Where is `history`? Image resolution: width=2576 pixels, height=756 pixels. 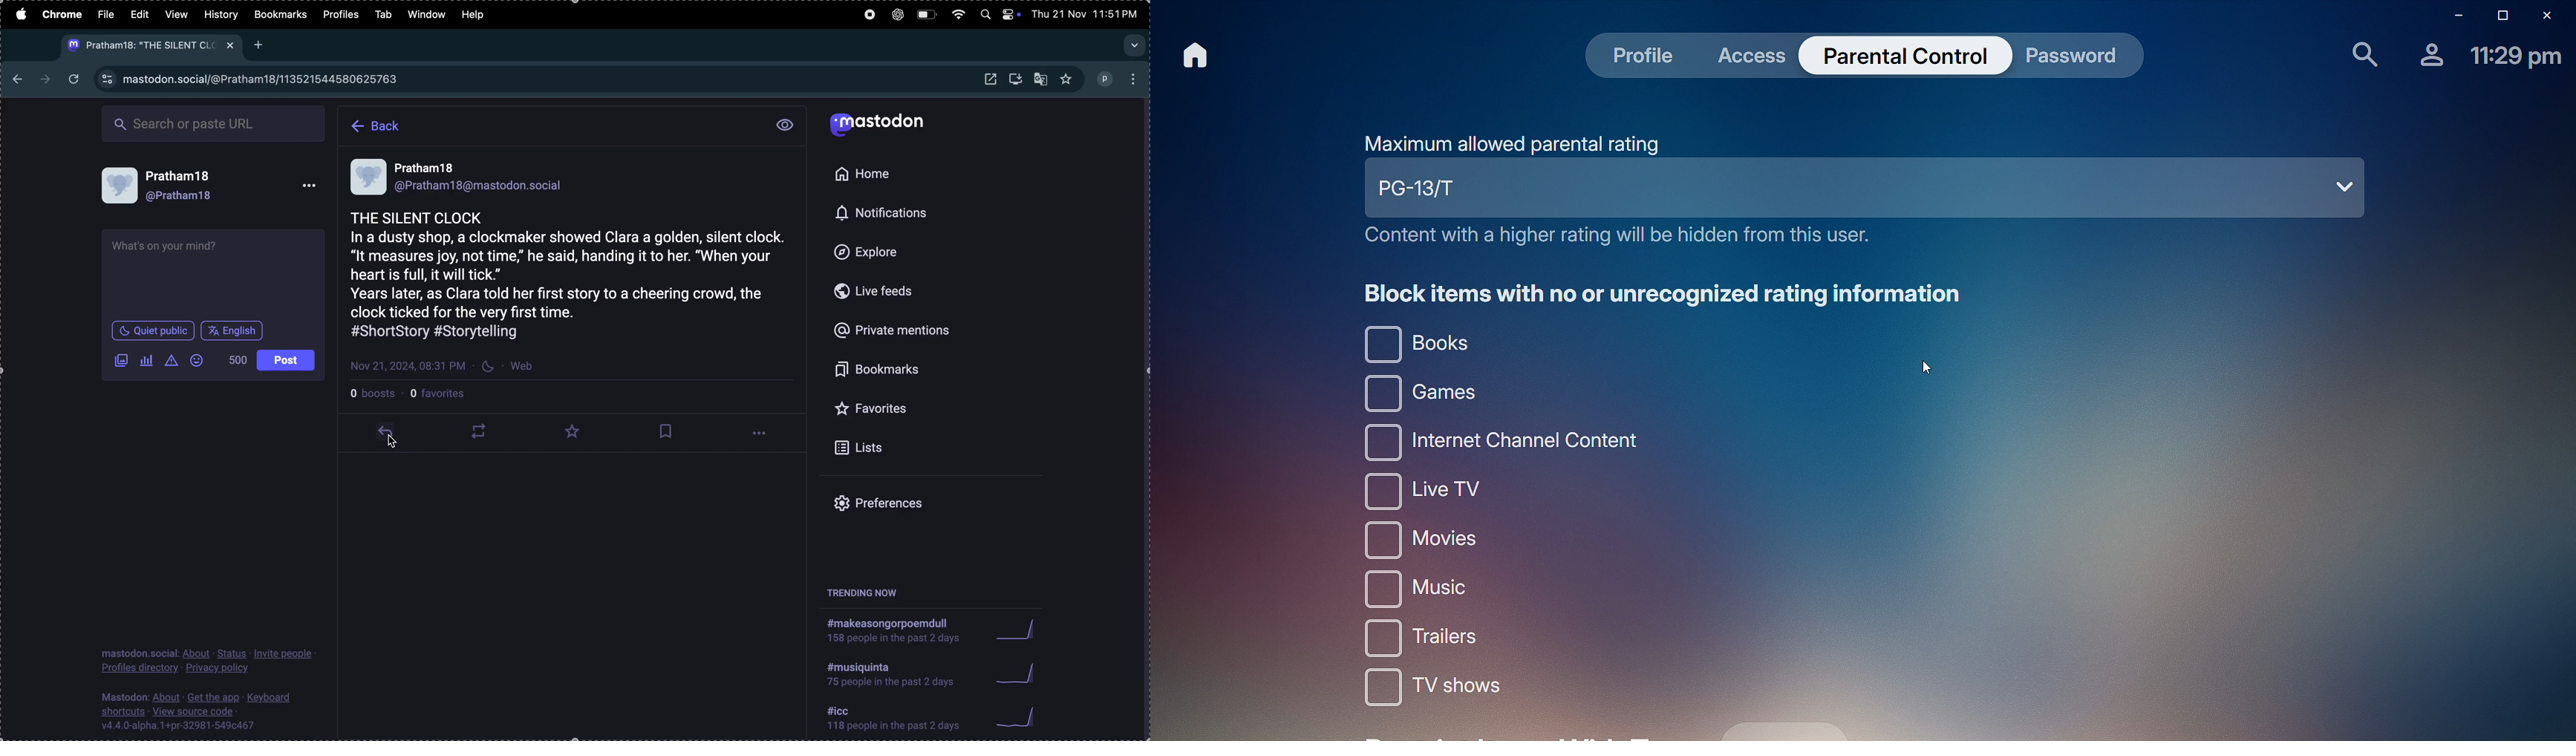 history is located at coordinates (221, 14).